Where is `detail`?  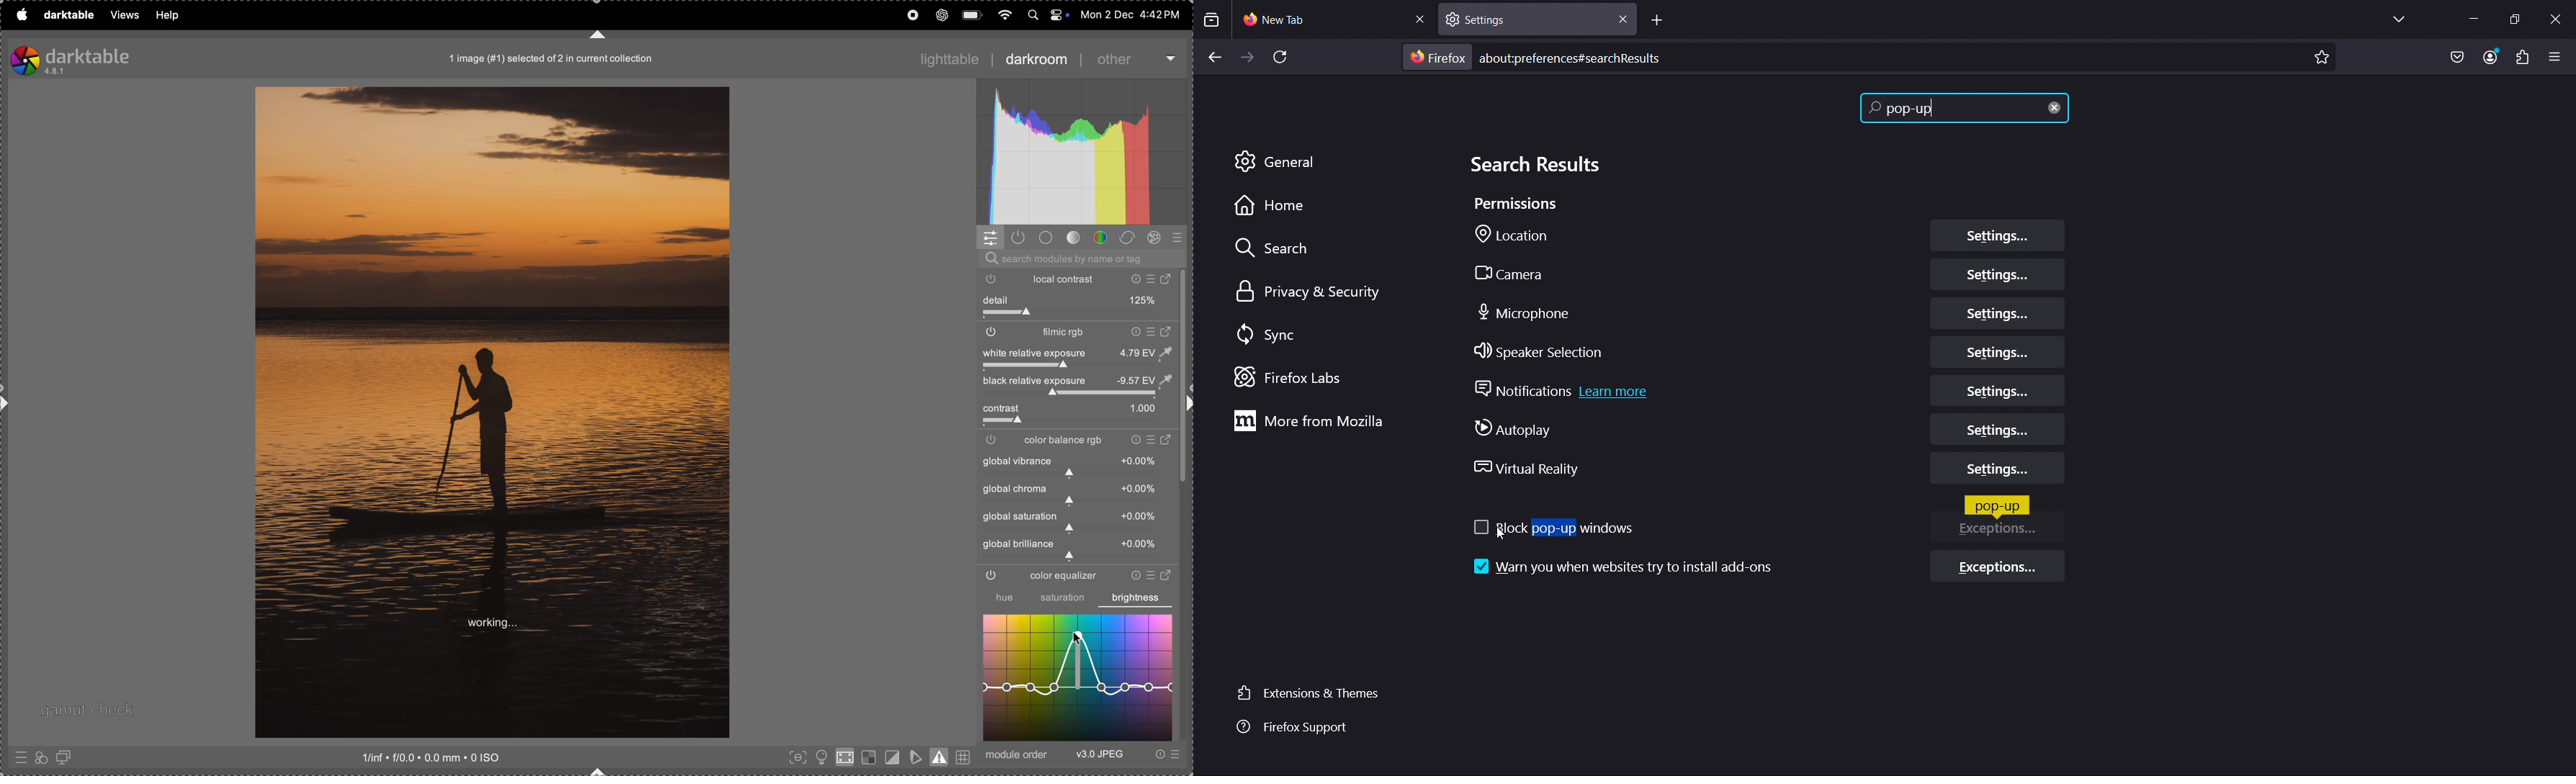 detail is located at coordinates (1079, 300).